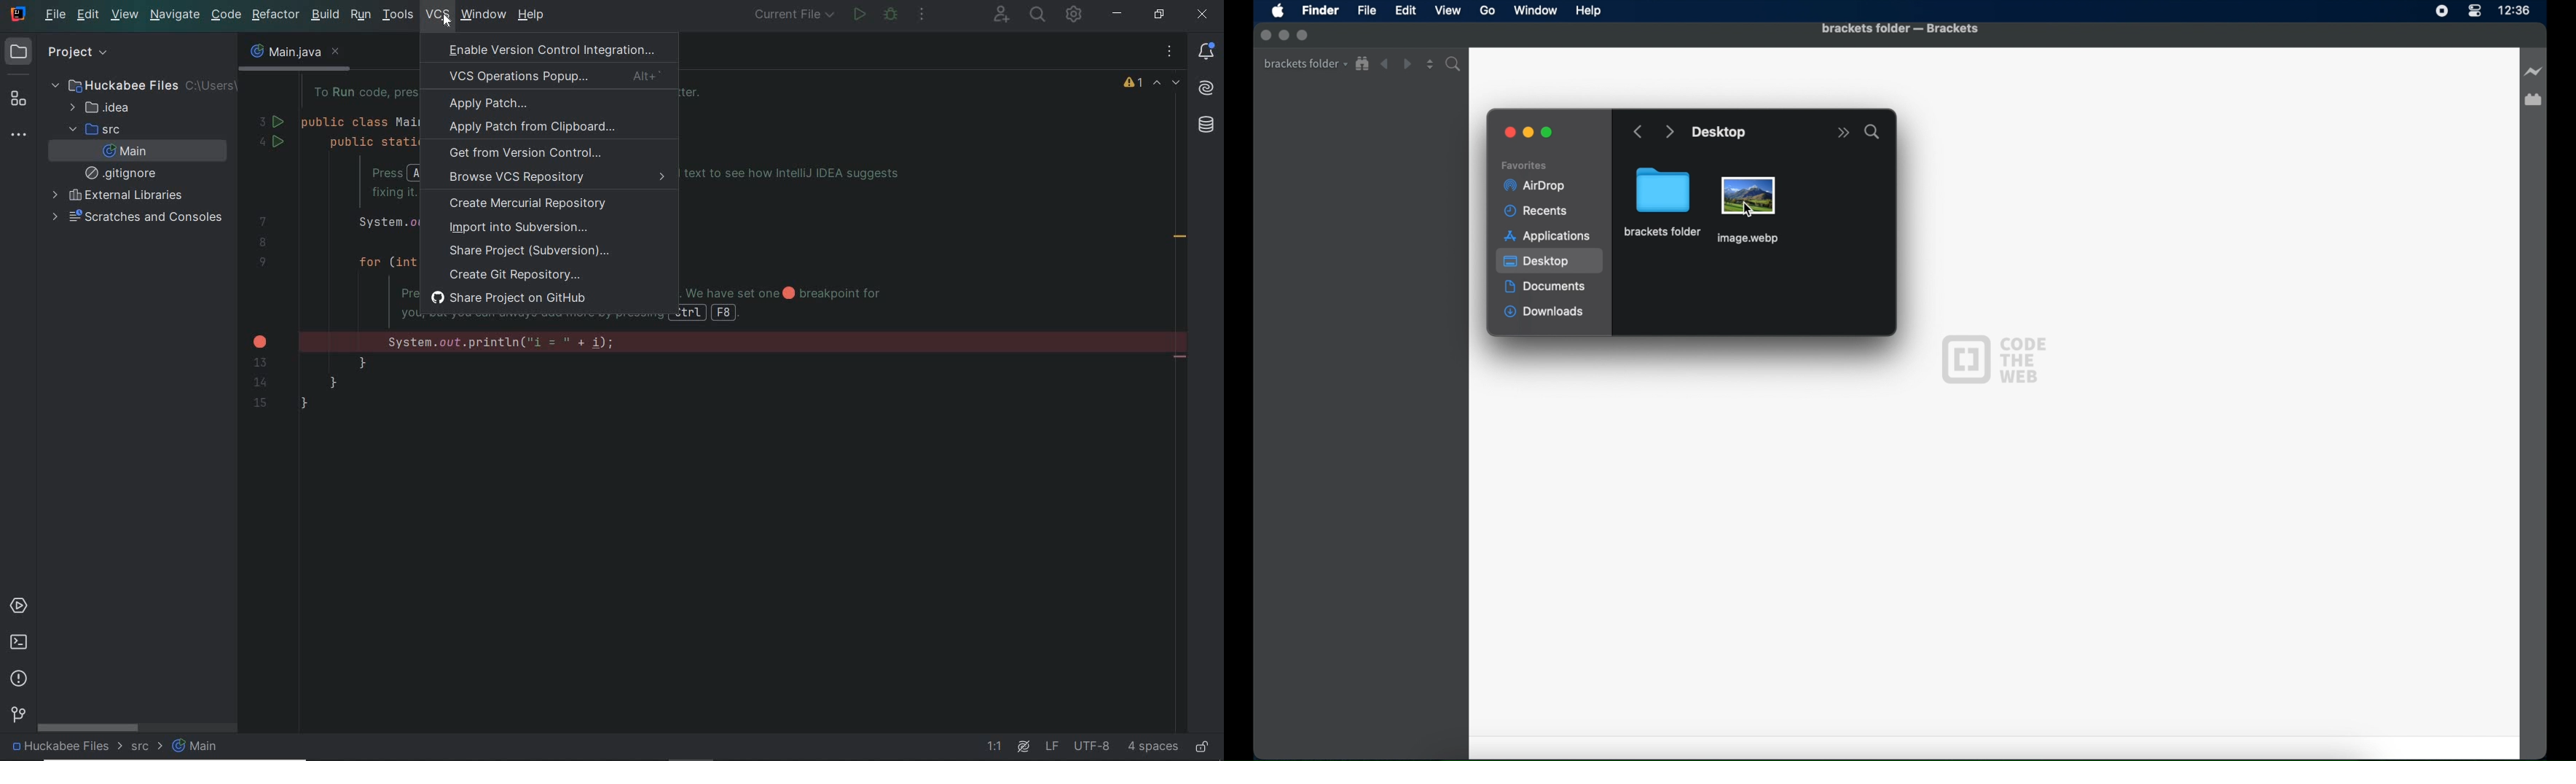 Image resolution: width=2576 pixels, height=784 pixels. What do you see at coordinates (2533, 100) in the screenshot?
I see `extension manager` at bounding box center [2533, 100].